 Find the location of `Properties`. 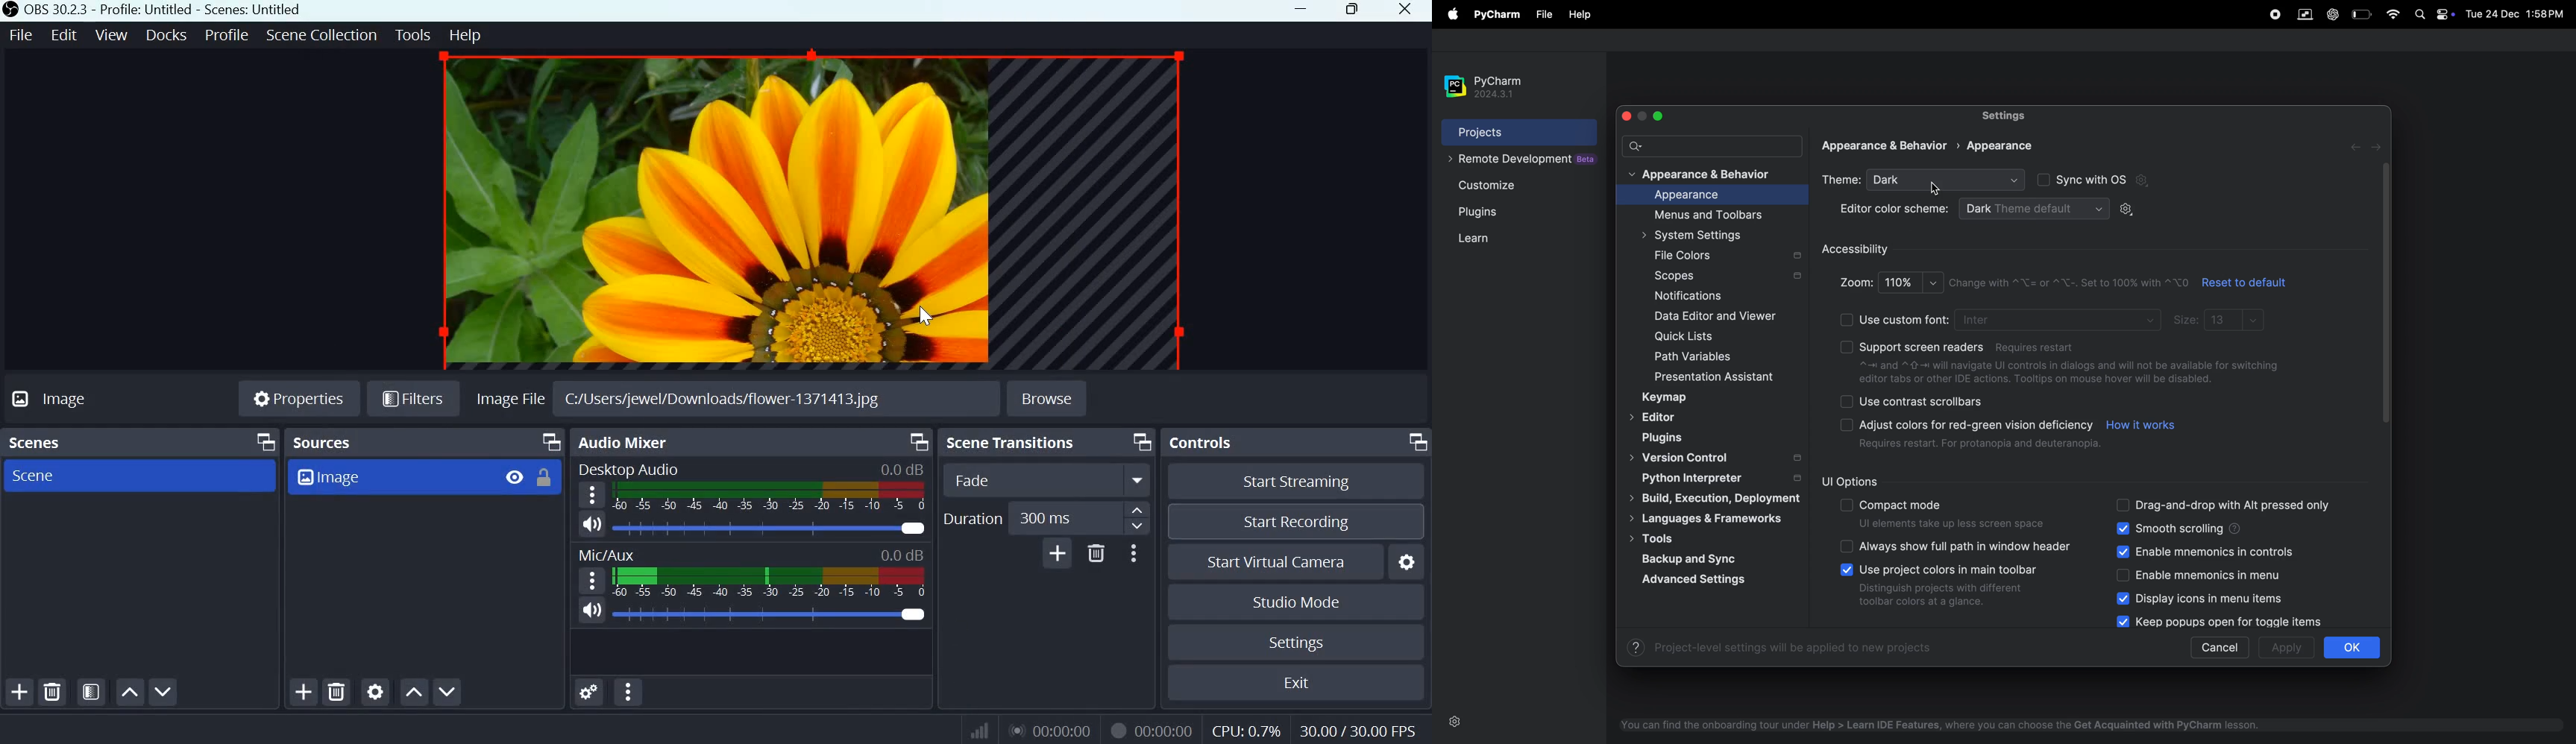

Properties is located at coordinates (297, 398).